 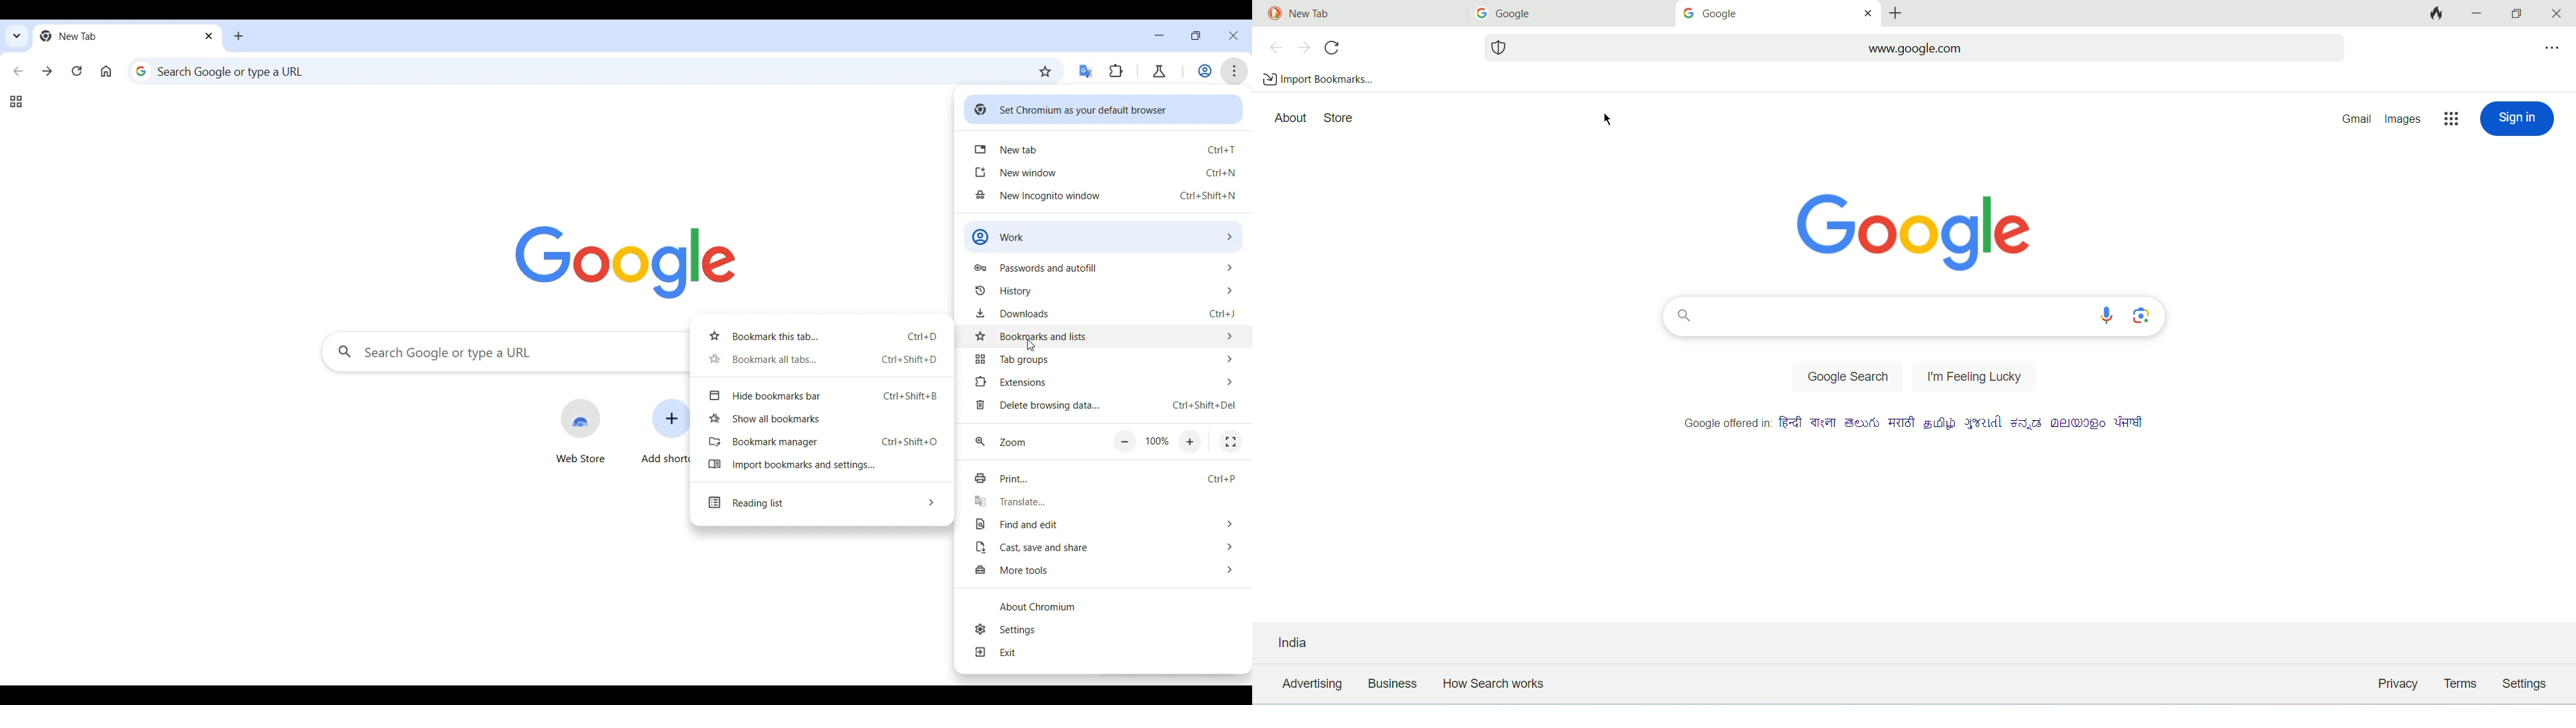 I want to click on new tab, so click(x=1312, y=14).